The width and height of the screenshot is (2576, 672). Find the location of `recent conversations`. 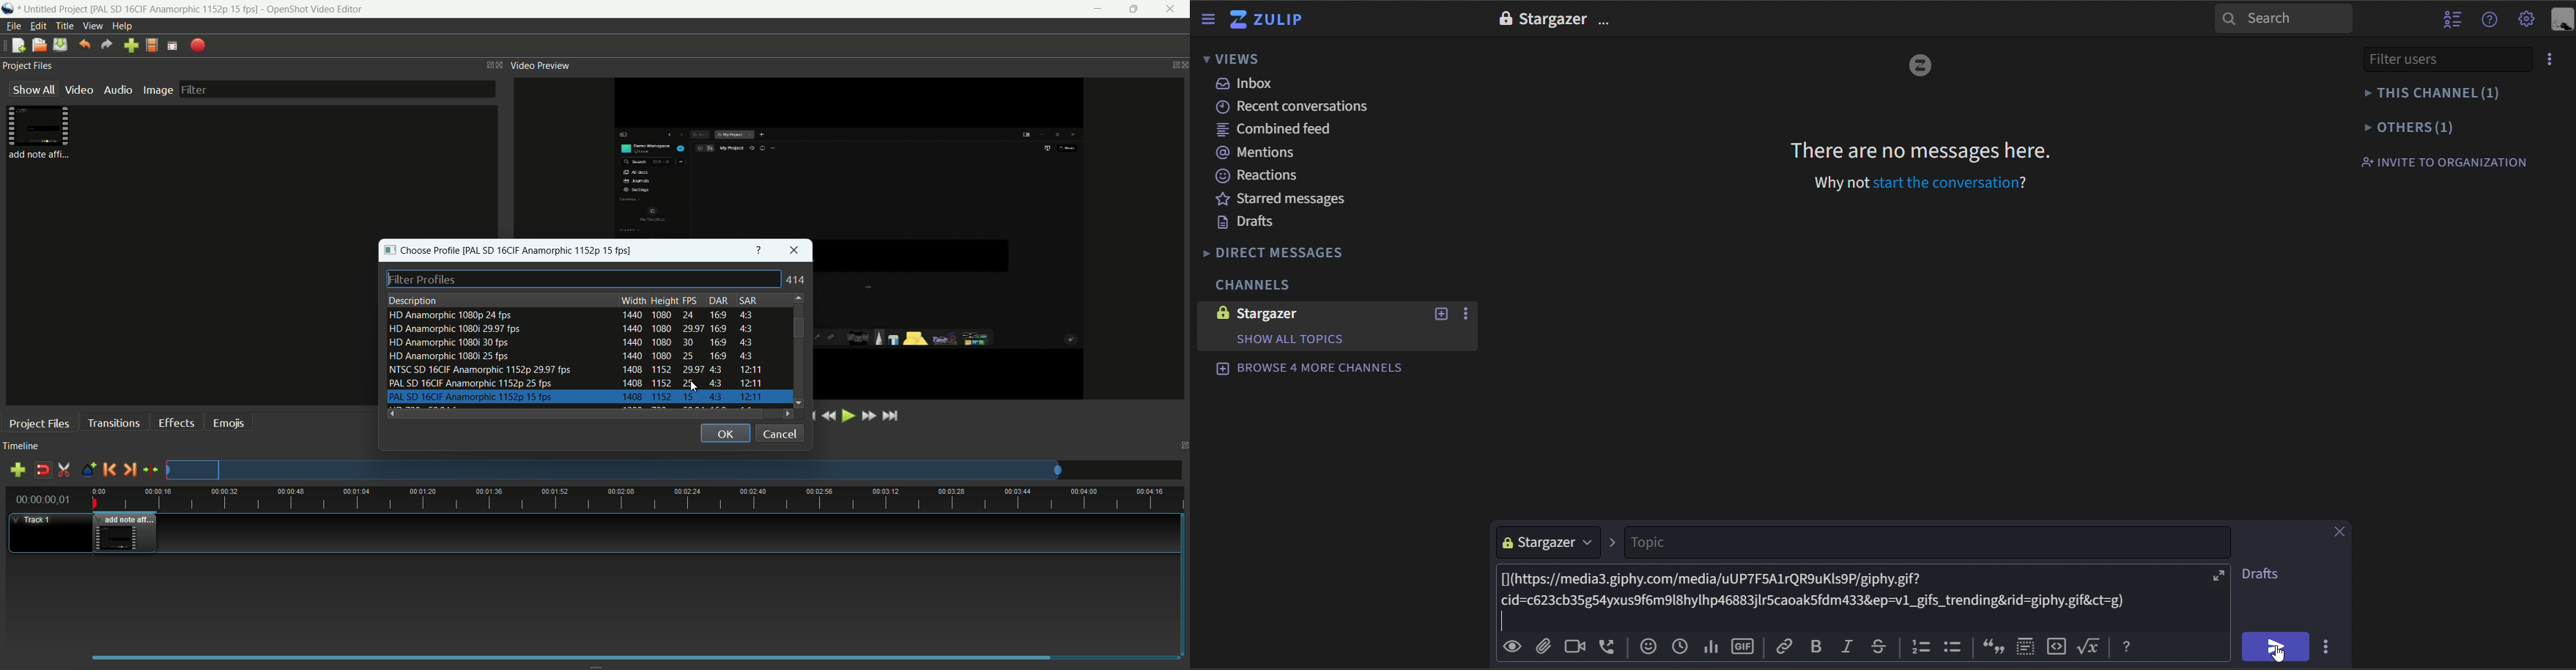

recent conversations is located at coordinates (1298, 107).